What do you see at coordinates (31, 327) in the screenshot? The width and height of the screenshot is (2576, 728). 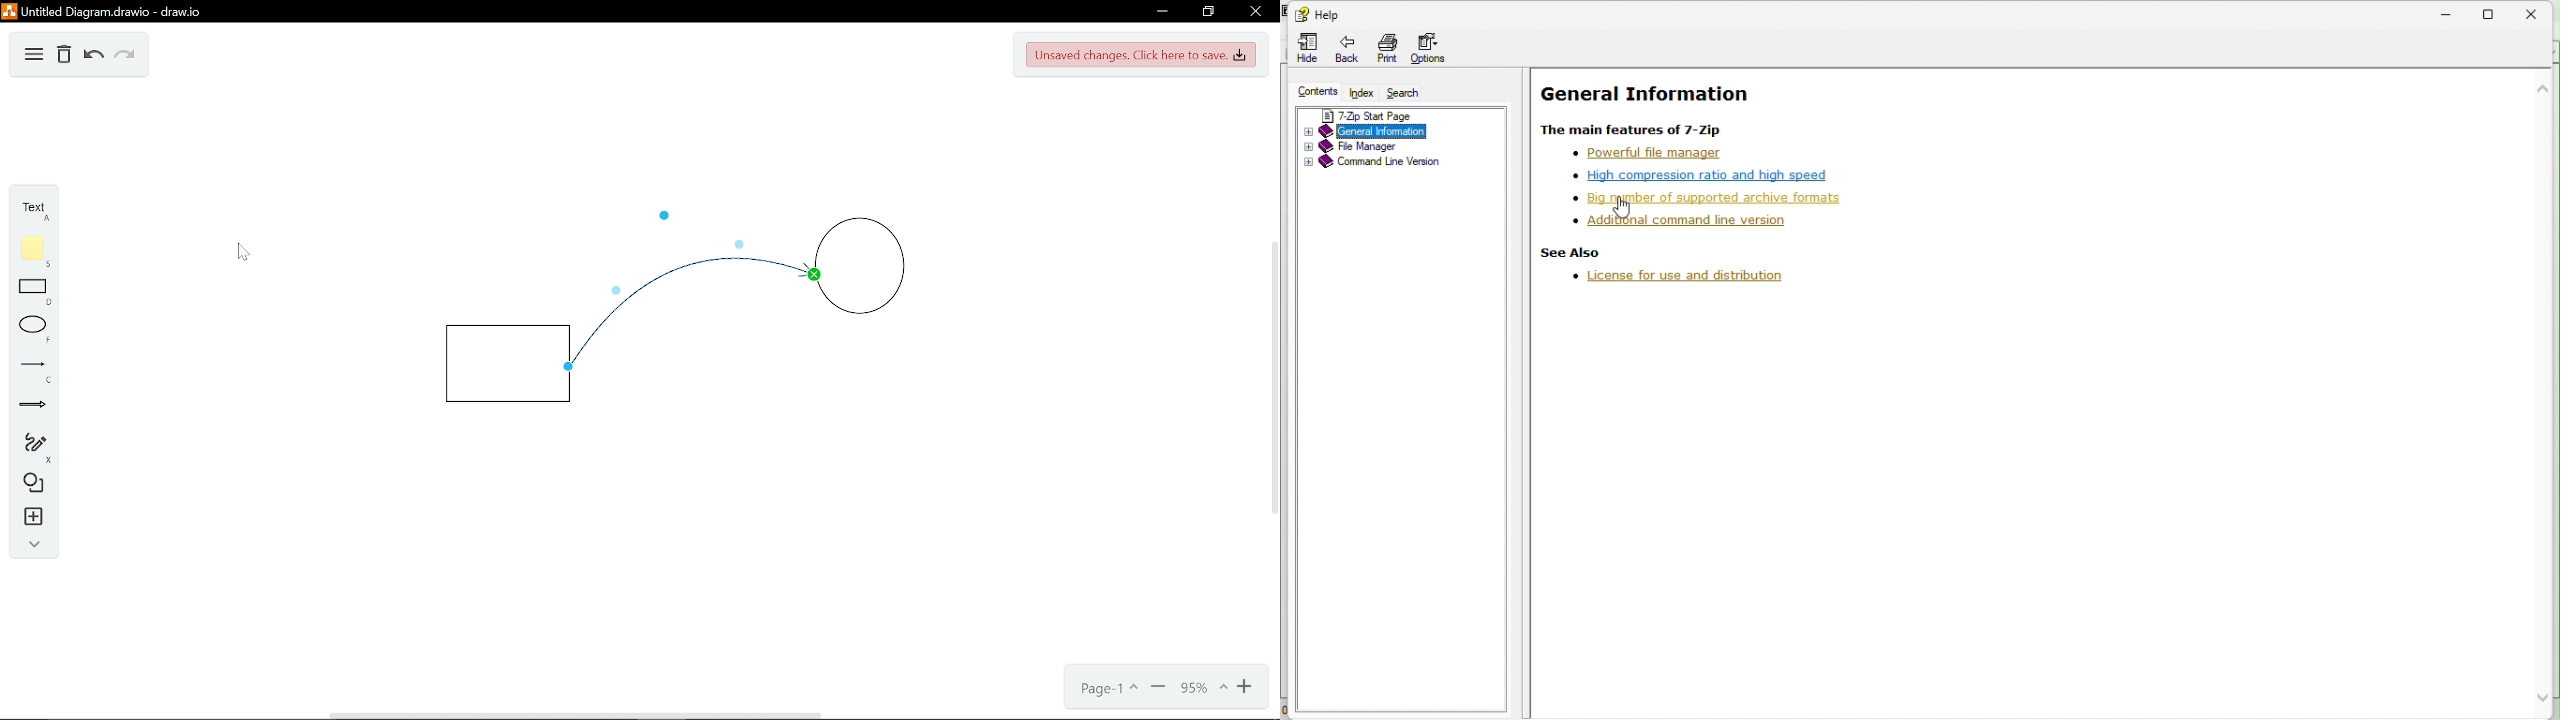 I see `ELlippse` at bounding box center [31, 327].